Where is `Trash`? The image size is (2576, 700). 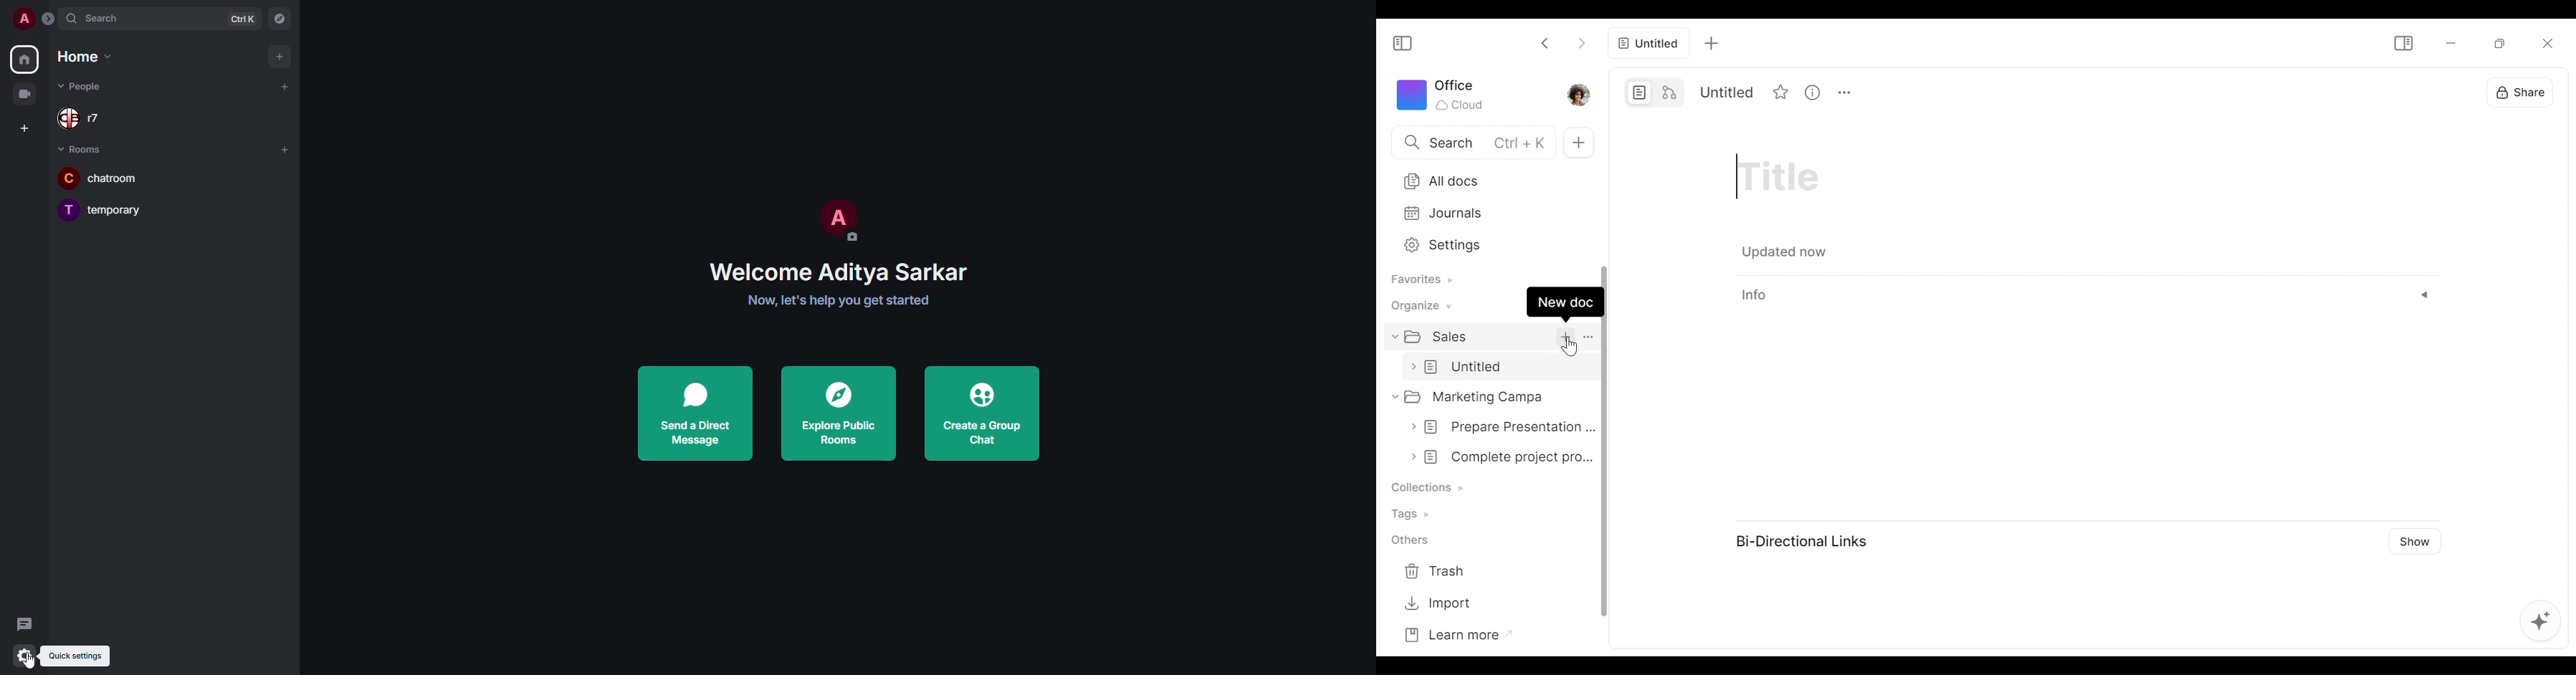 Trash is located at coordinates (1441, 571).